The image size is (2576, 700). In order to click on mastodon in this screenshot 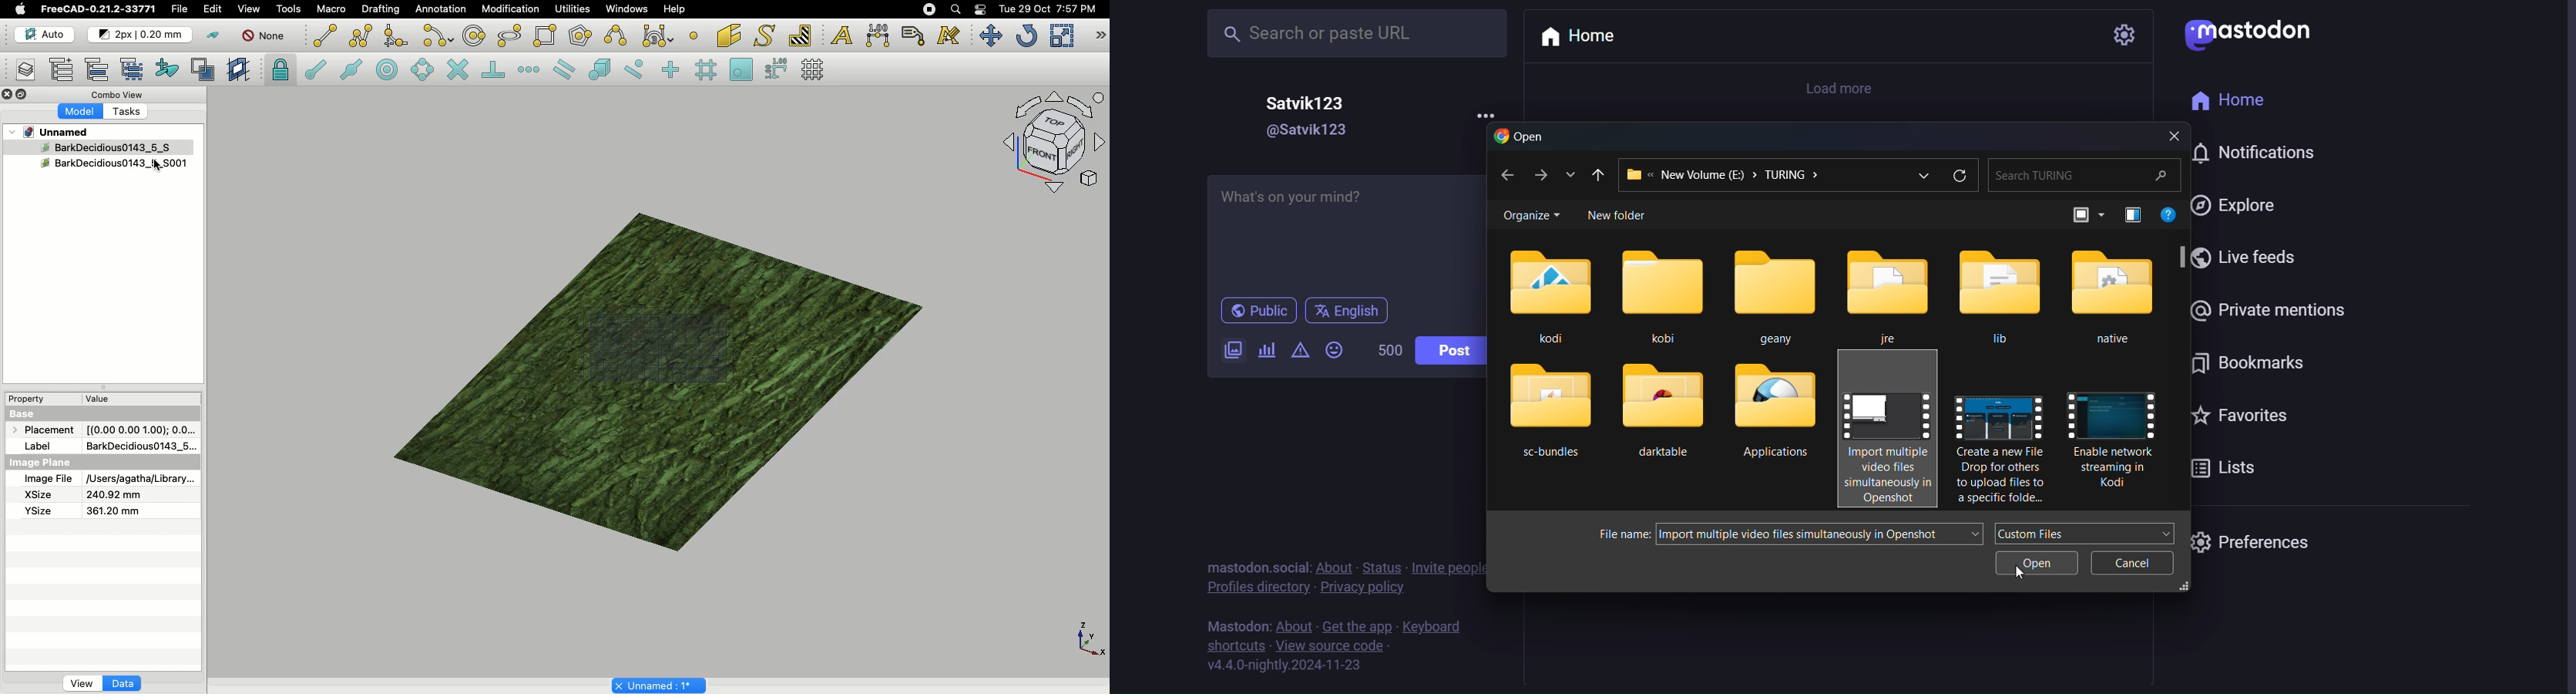, I will do `click(2251, 31)`.